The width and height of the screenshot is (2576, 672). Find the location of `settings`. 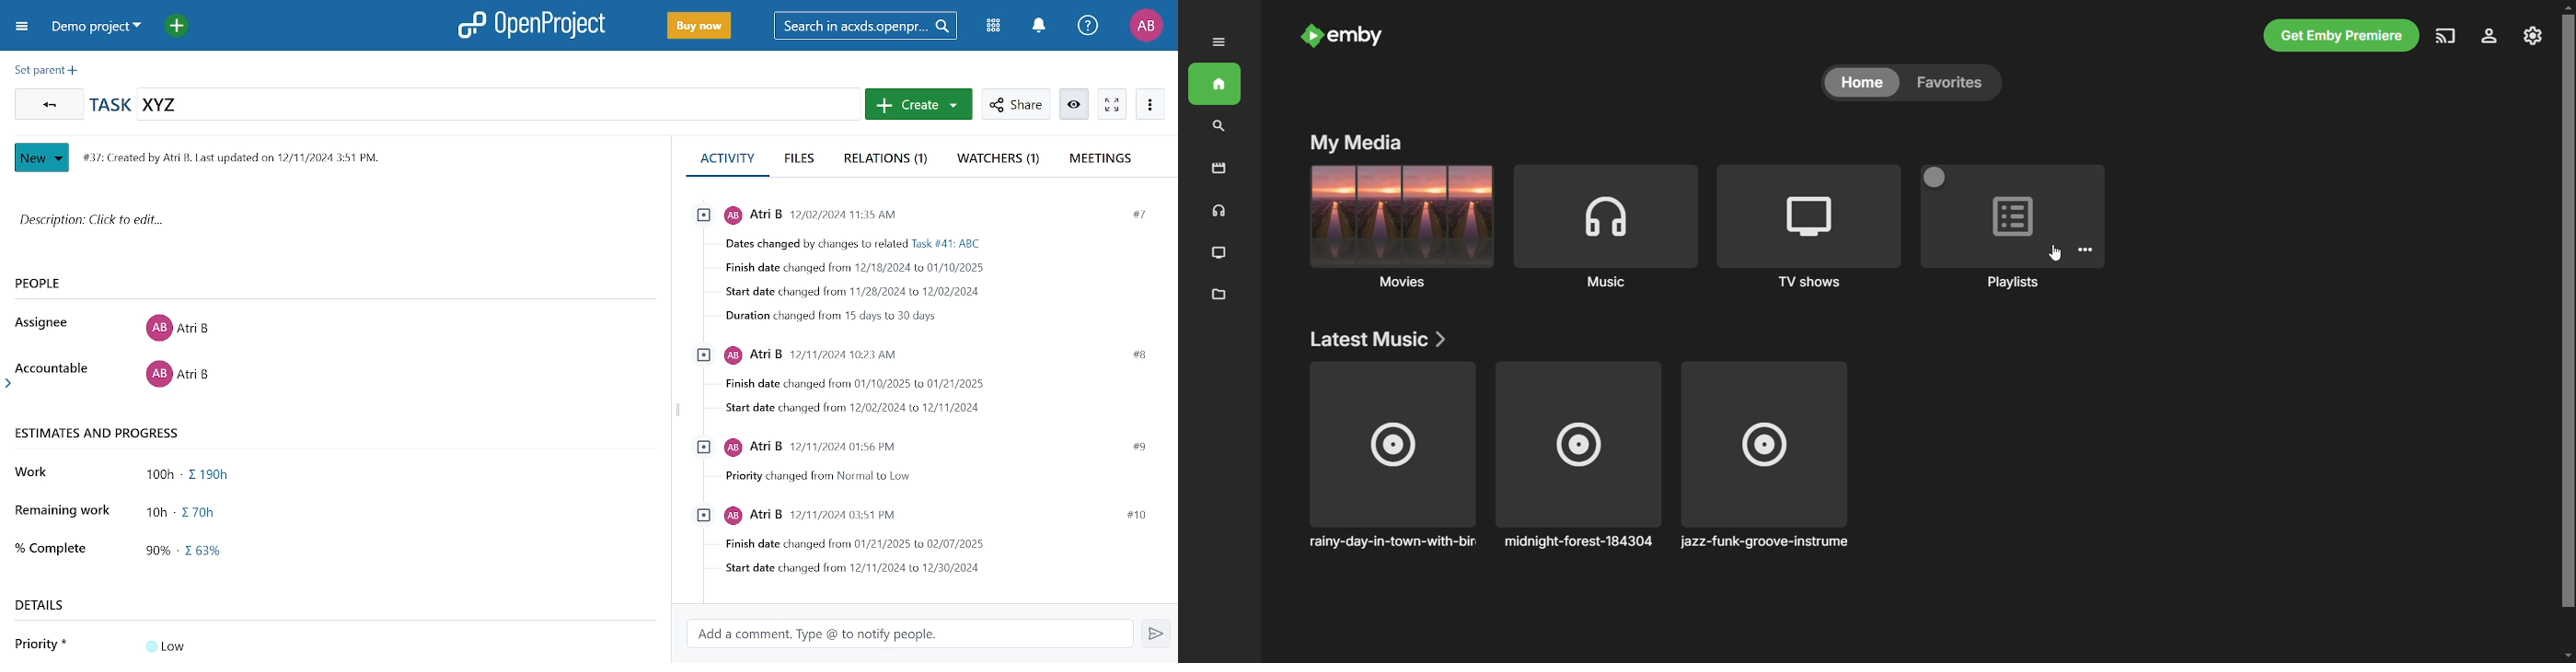

settings is located at coordinates (2490, 36).